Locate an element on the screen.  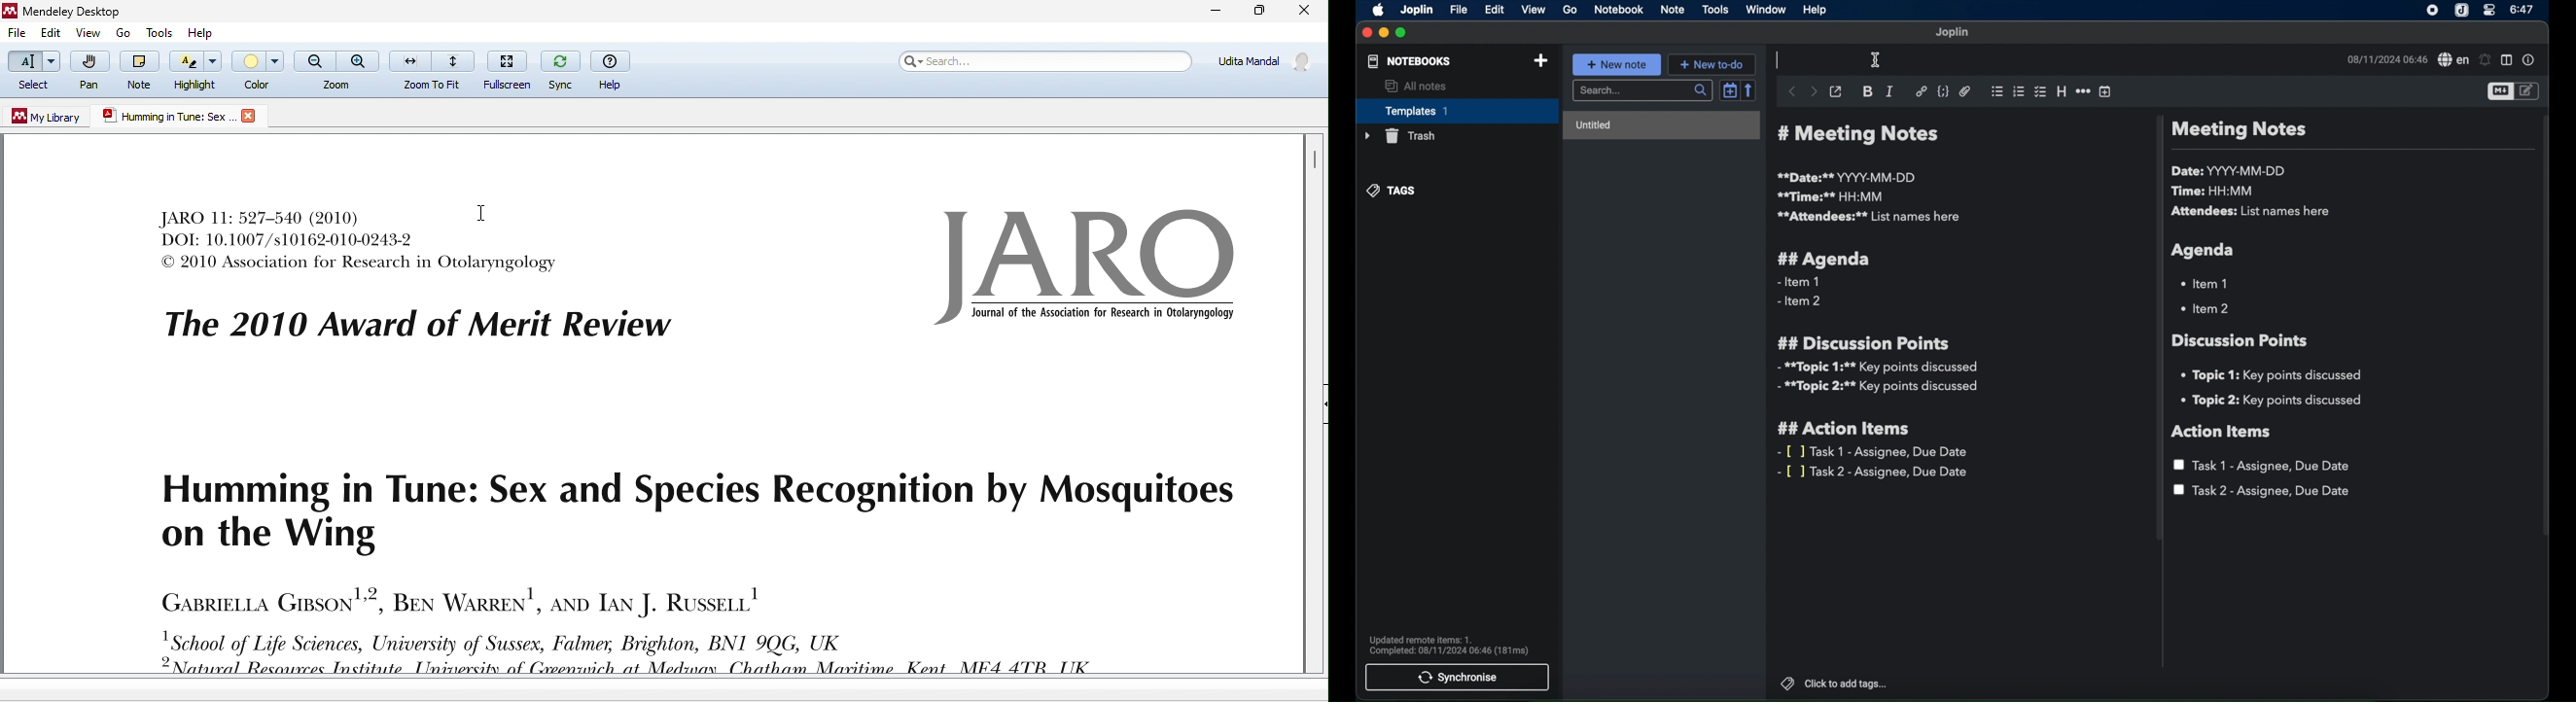
scroll bar is located at coordinates (2547, 334).